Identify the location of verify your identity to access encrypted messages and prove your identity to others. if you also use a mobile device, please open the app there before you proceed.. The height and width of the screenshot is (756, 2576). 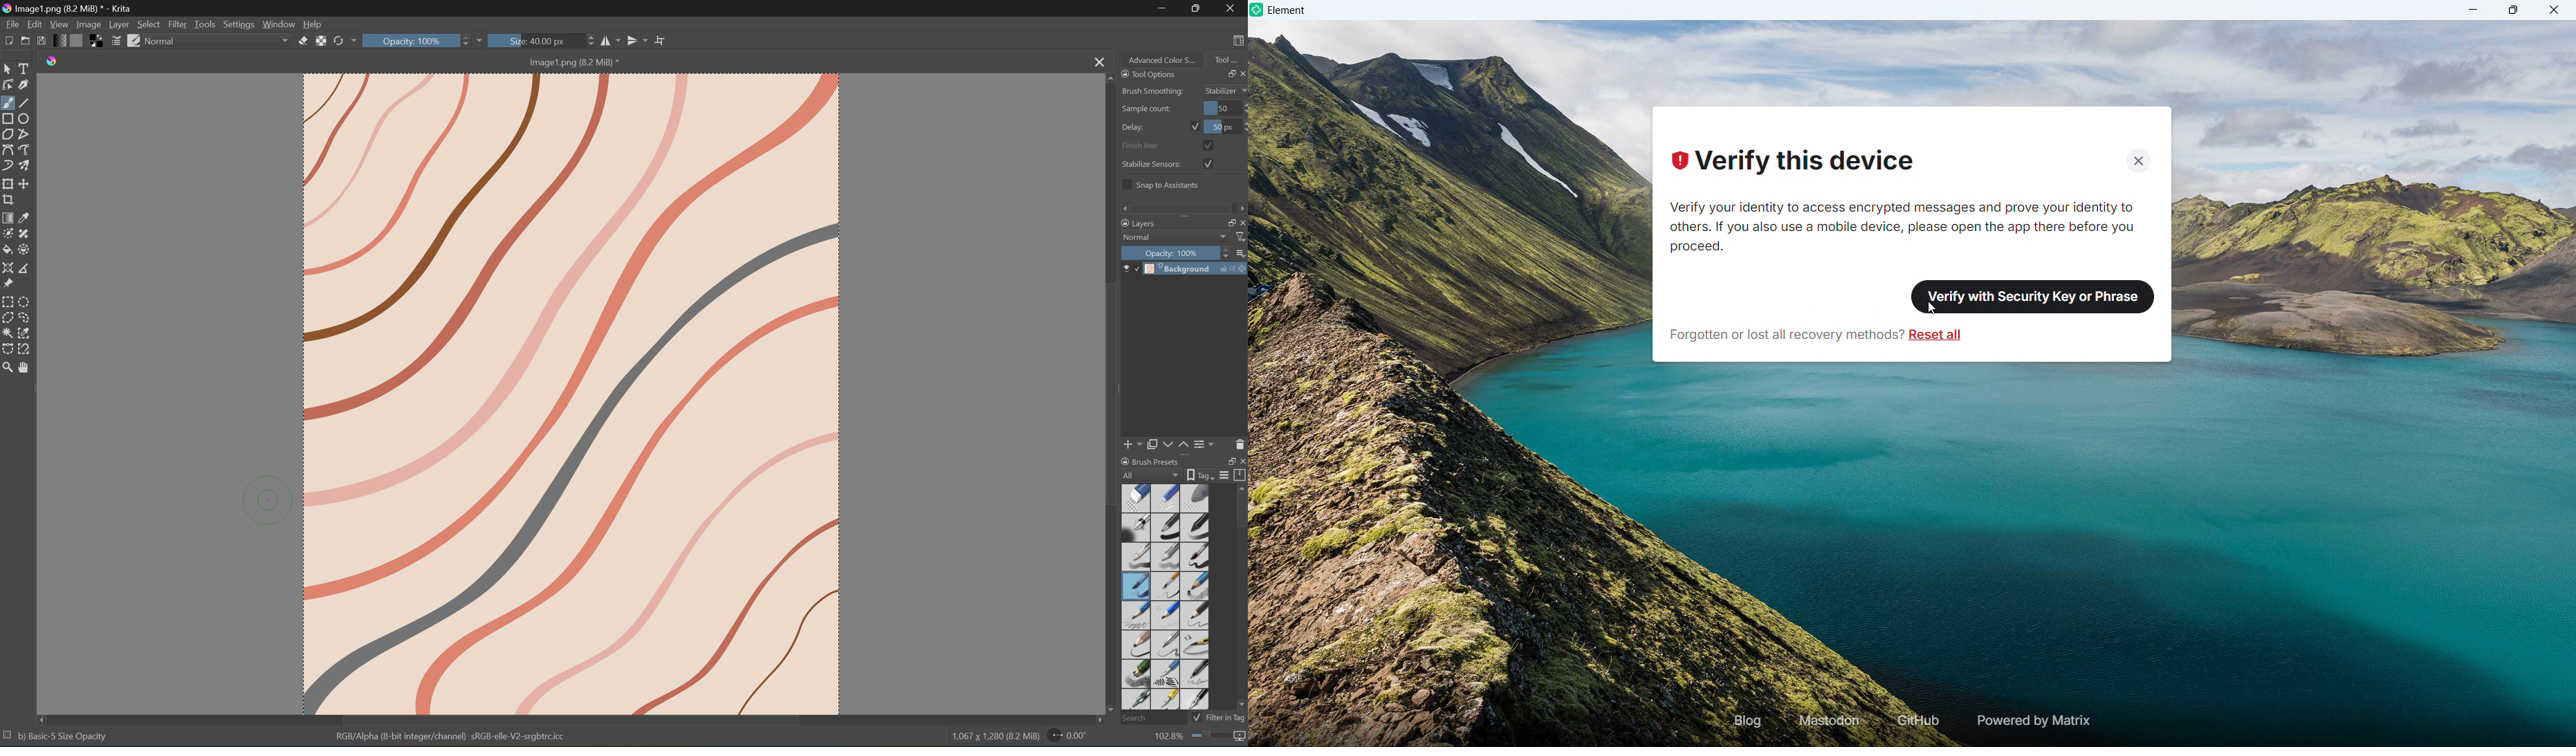
(1908, 225).